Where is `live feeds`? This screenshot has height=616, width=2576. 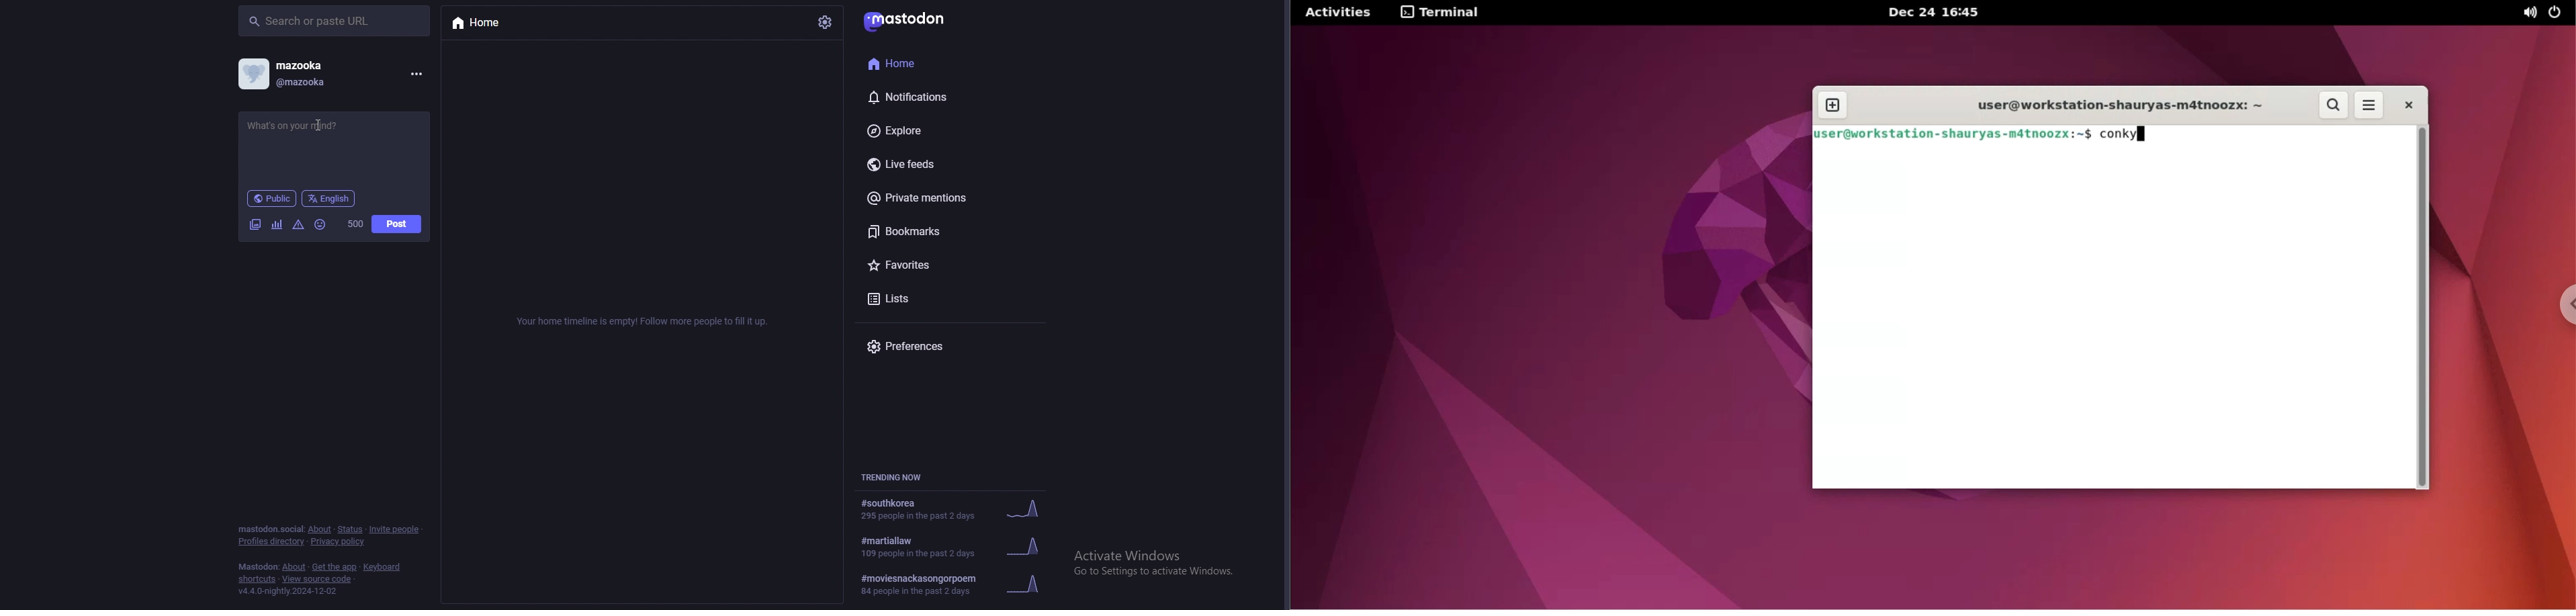 live feeds is located at coordinates (931, 163).